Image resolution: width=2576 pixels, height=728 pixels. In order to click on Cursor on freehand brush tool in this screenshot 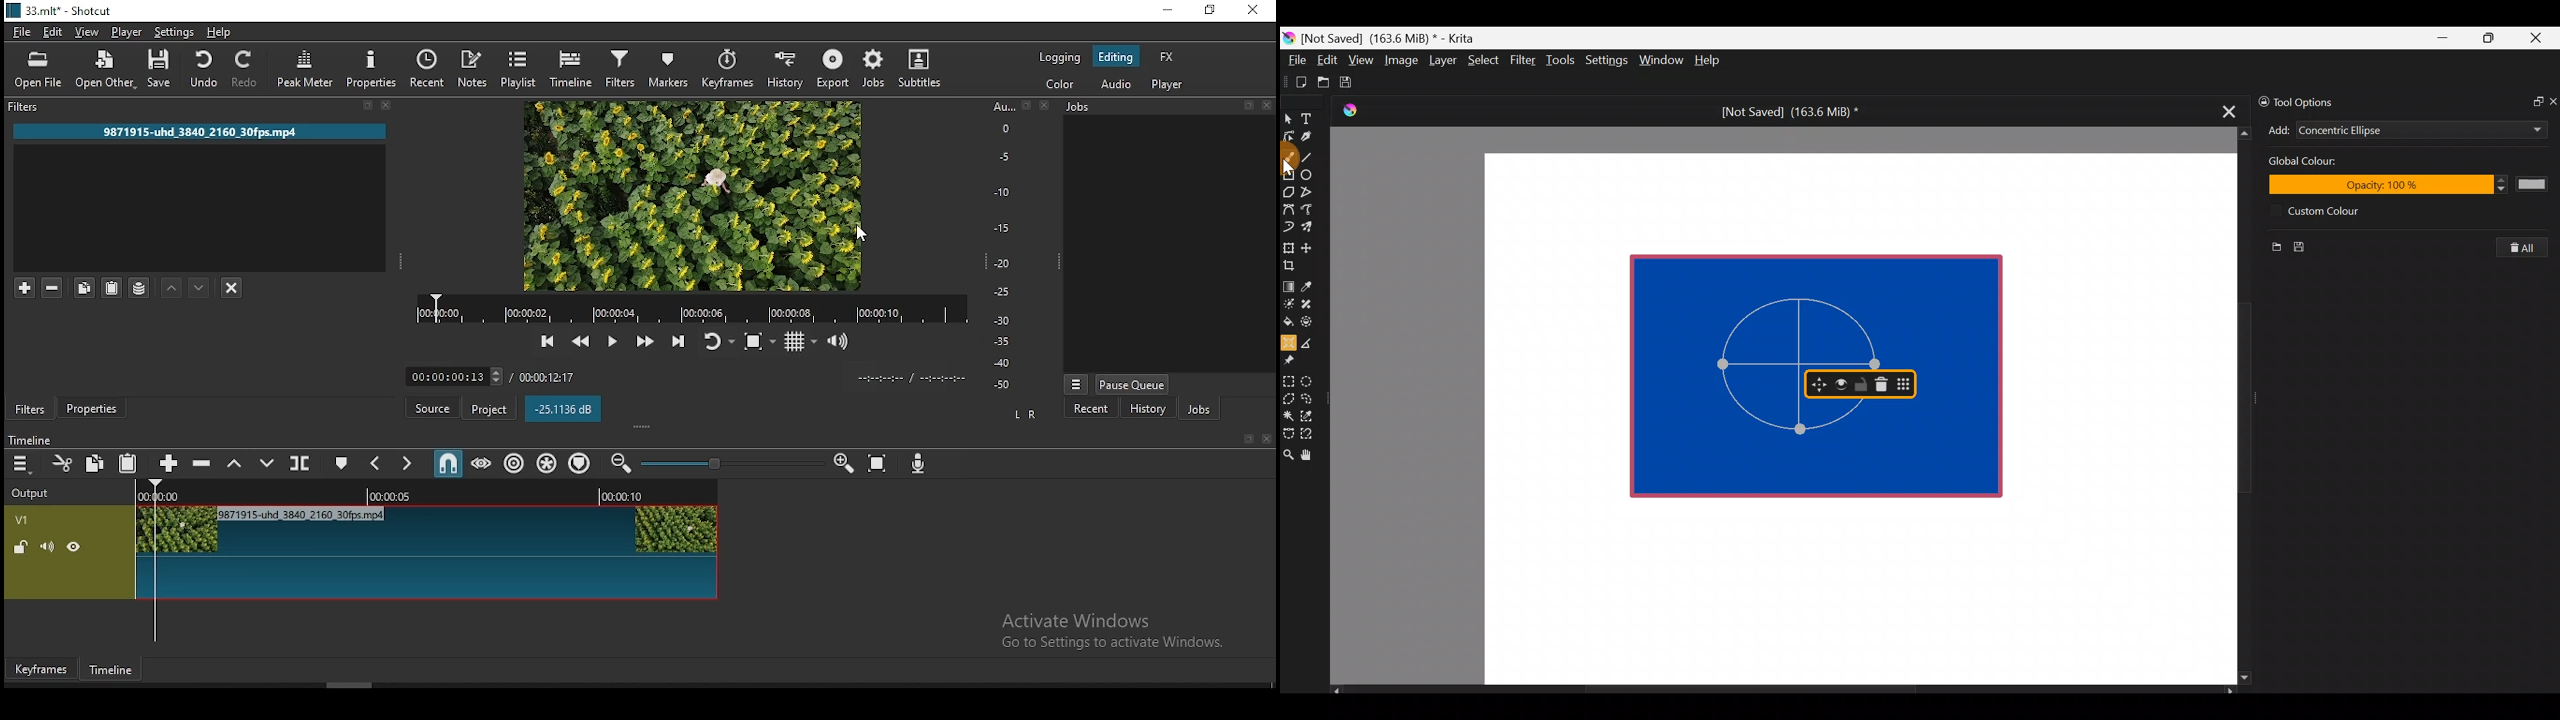, I will do `click(1289, 157)`.